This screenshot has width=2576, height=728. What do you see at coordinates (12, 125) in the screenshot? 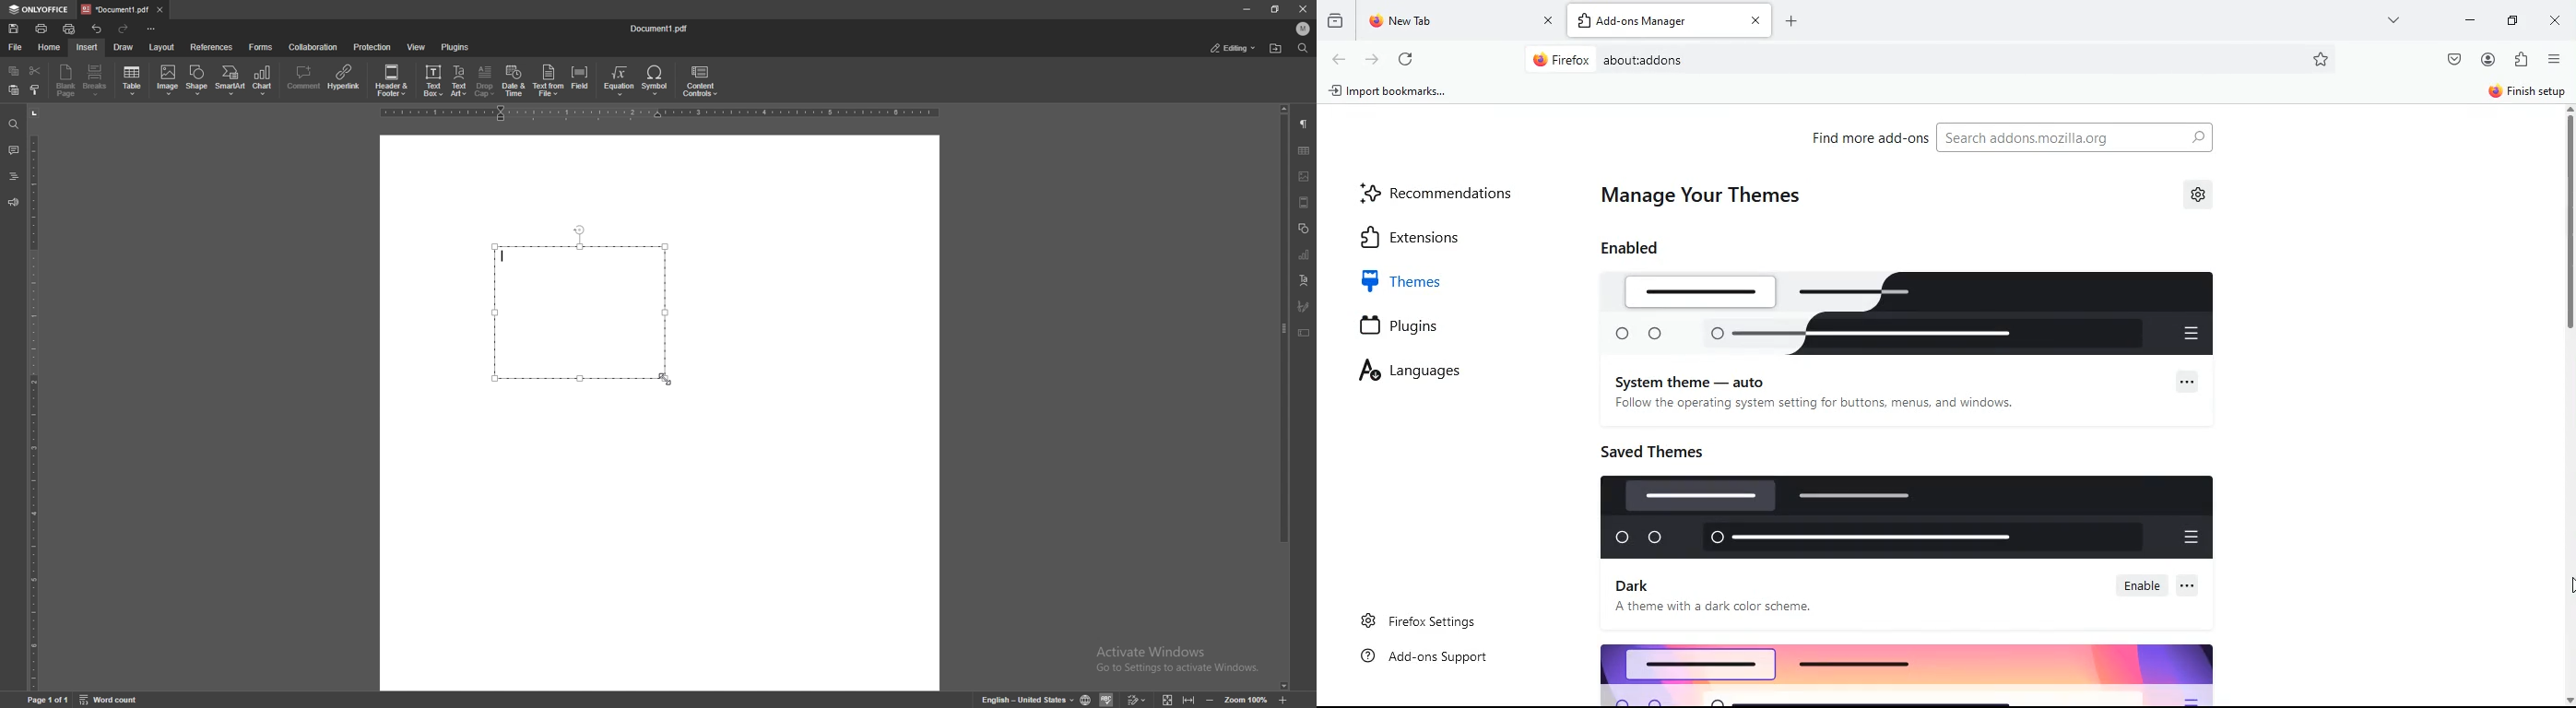
I see `find` at bounding box center [12, 125].